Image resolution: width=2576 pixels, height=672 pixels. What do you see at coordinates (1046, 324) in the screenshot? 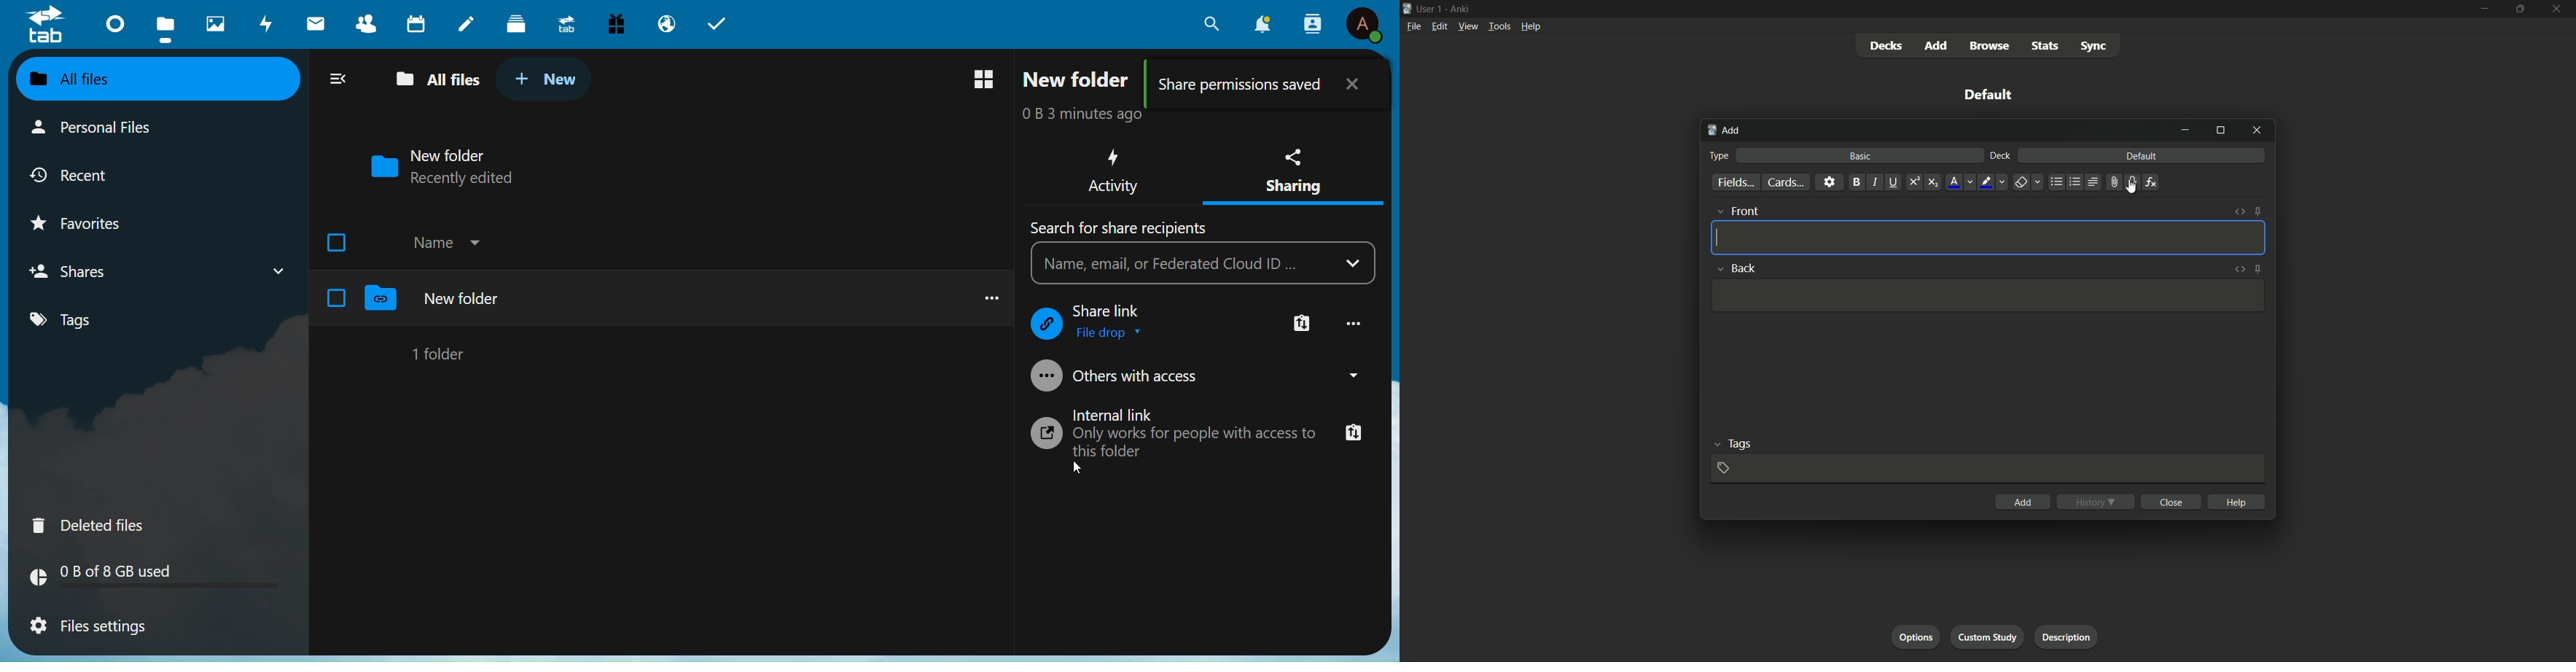
I see `Icon` at bounding box center [1046, 324].